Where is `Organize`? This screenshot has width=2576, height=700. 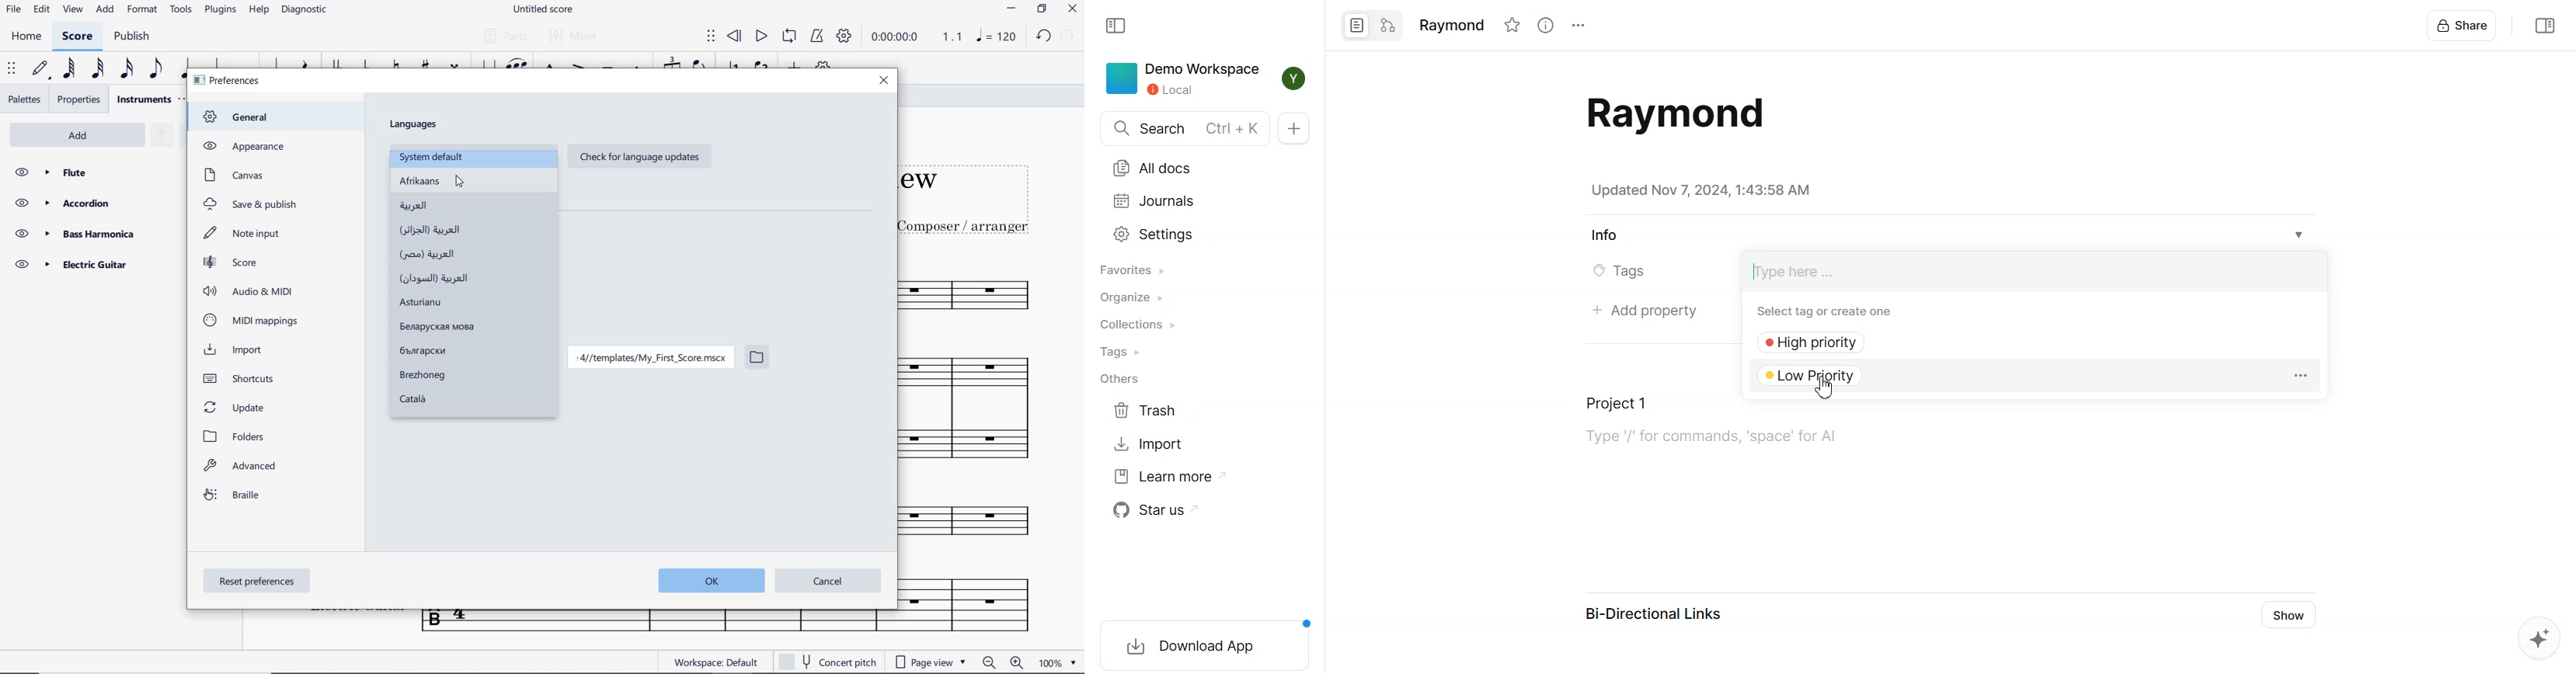
Organize is located at coordinates (1135, 297).